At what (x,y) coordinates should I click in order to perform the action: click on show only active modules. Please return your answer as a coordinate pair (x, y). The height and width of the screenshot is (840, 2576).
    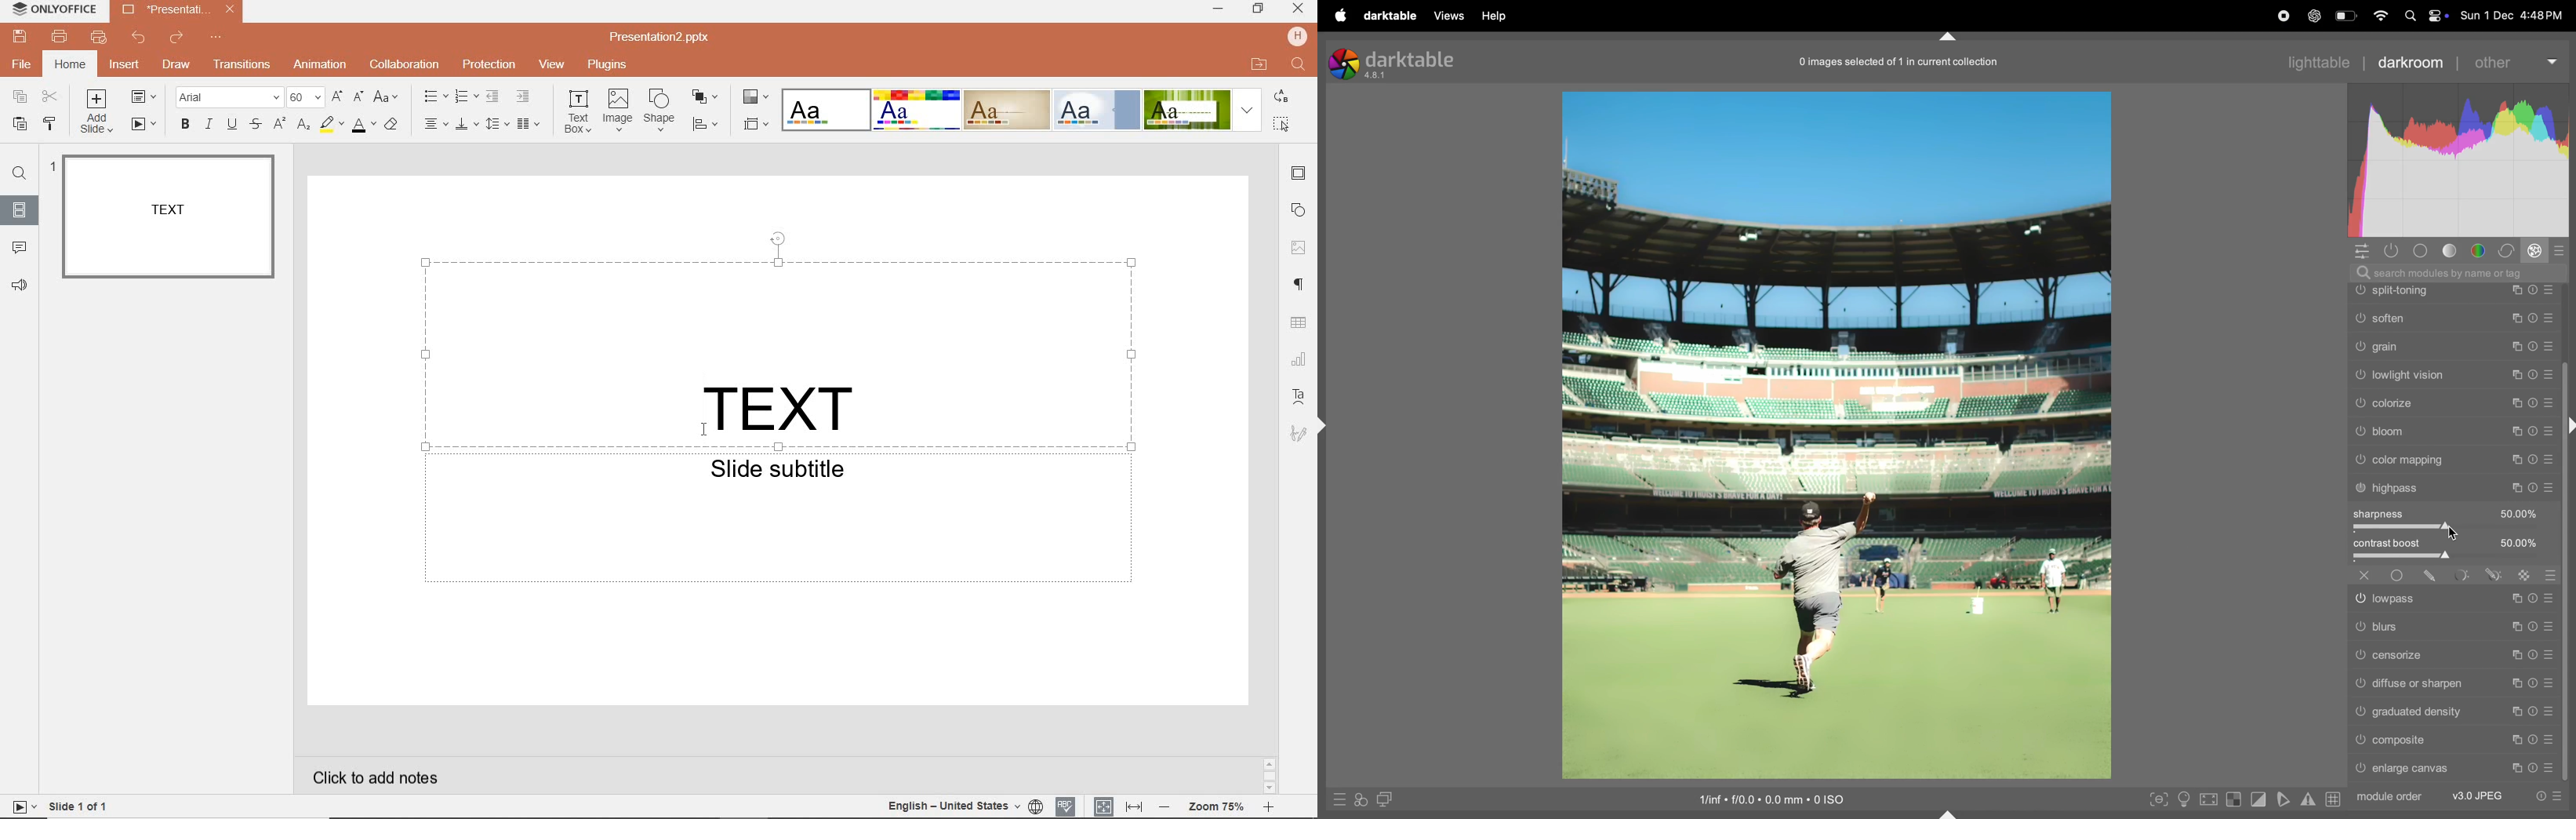
    Looking at the image, I should click on (2393, 251).